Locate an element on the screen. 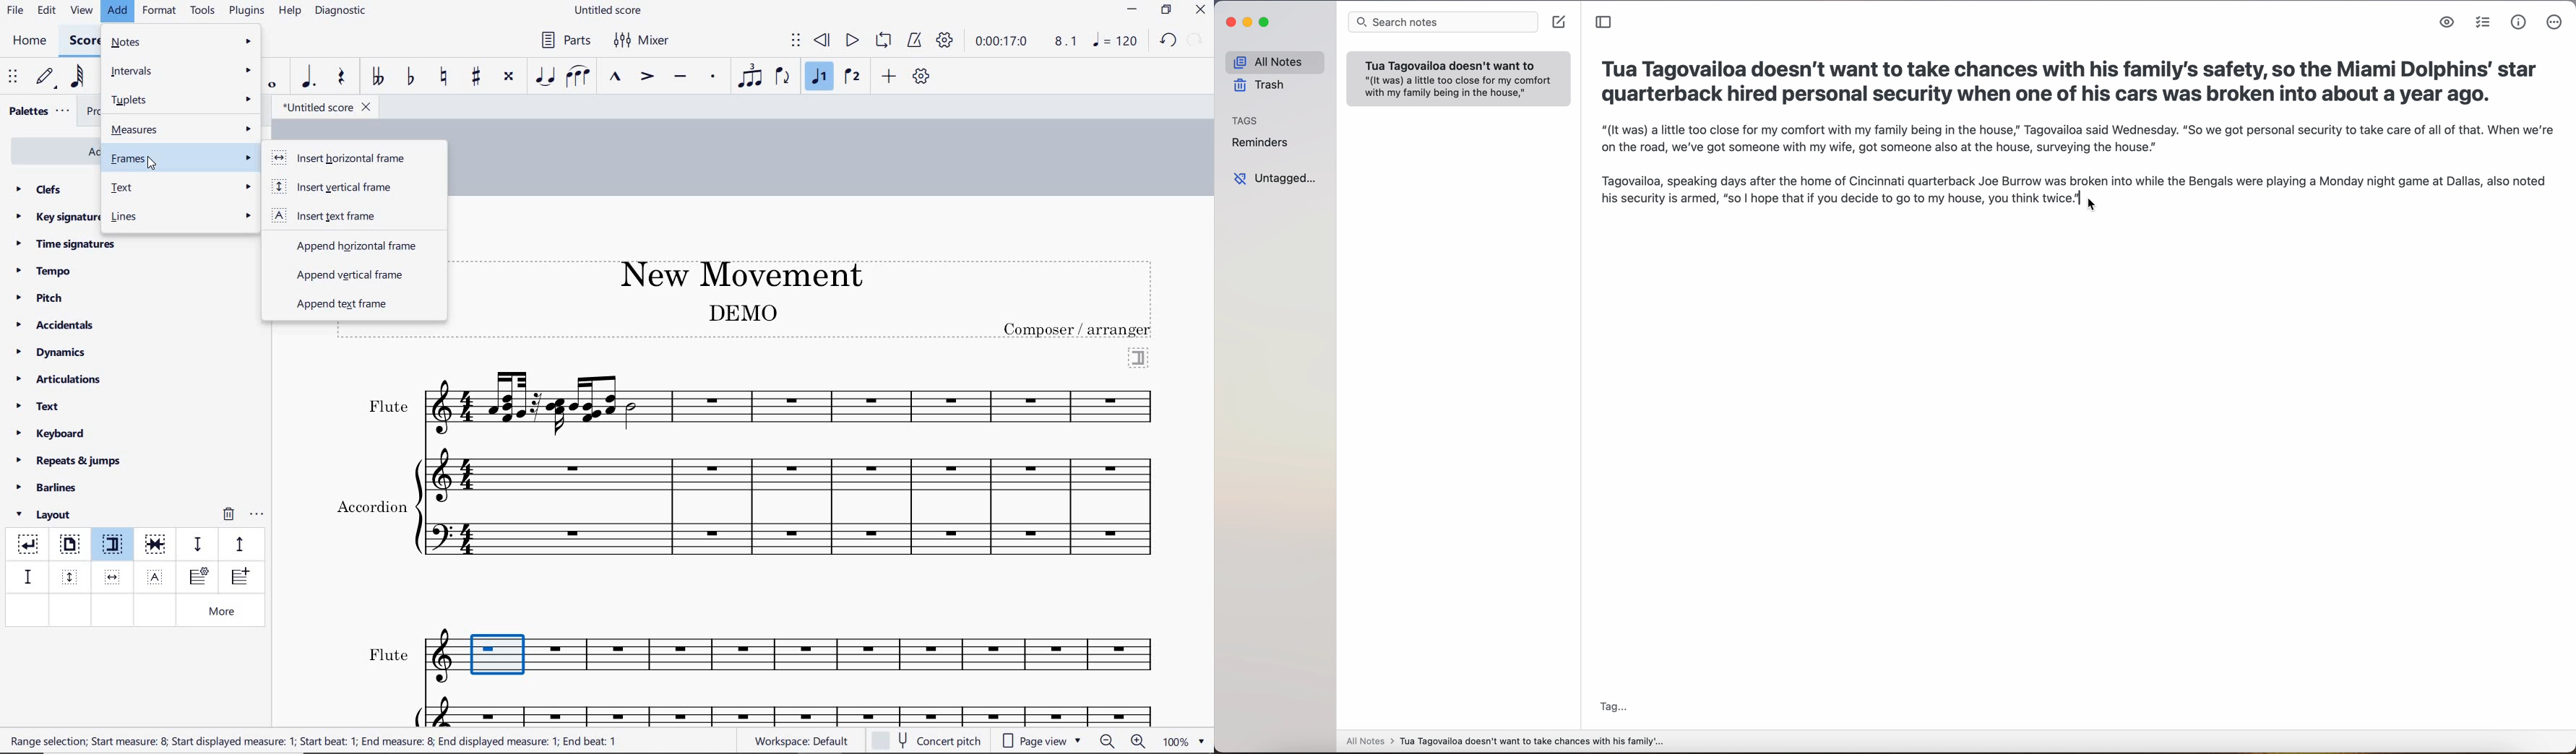 The image size is (2576, 756). add is located at coordinates (891, 76).